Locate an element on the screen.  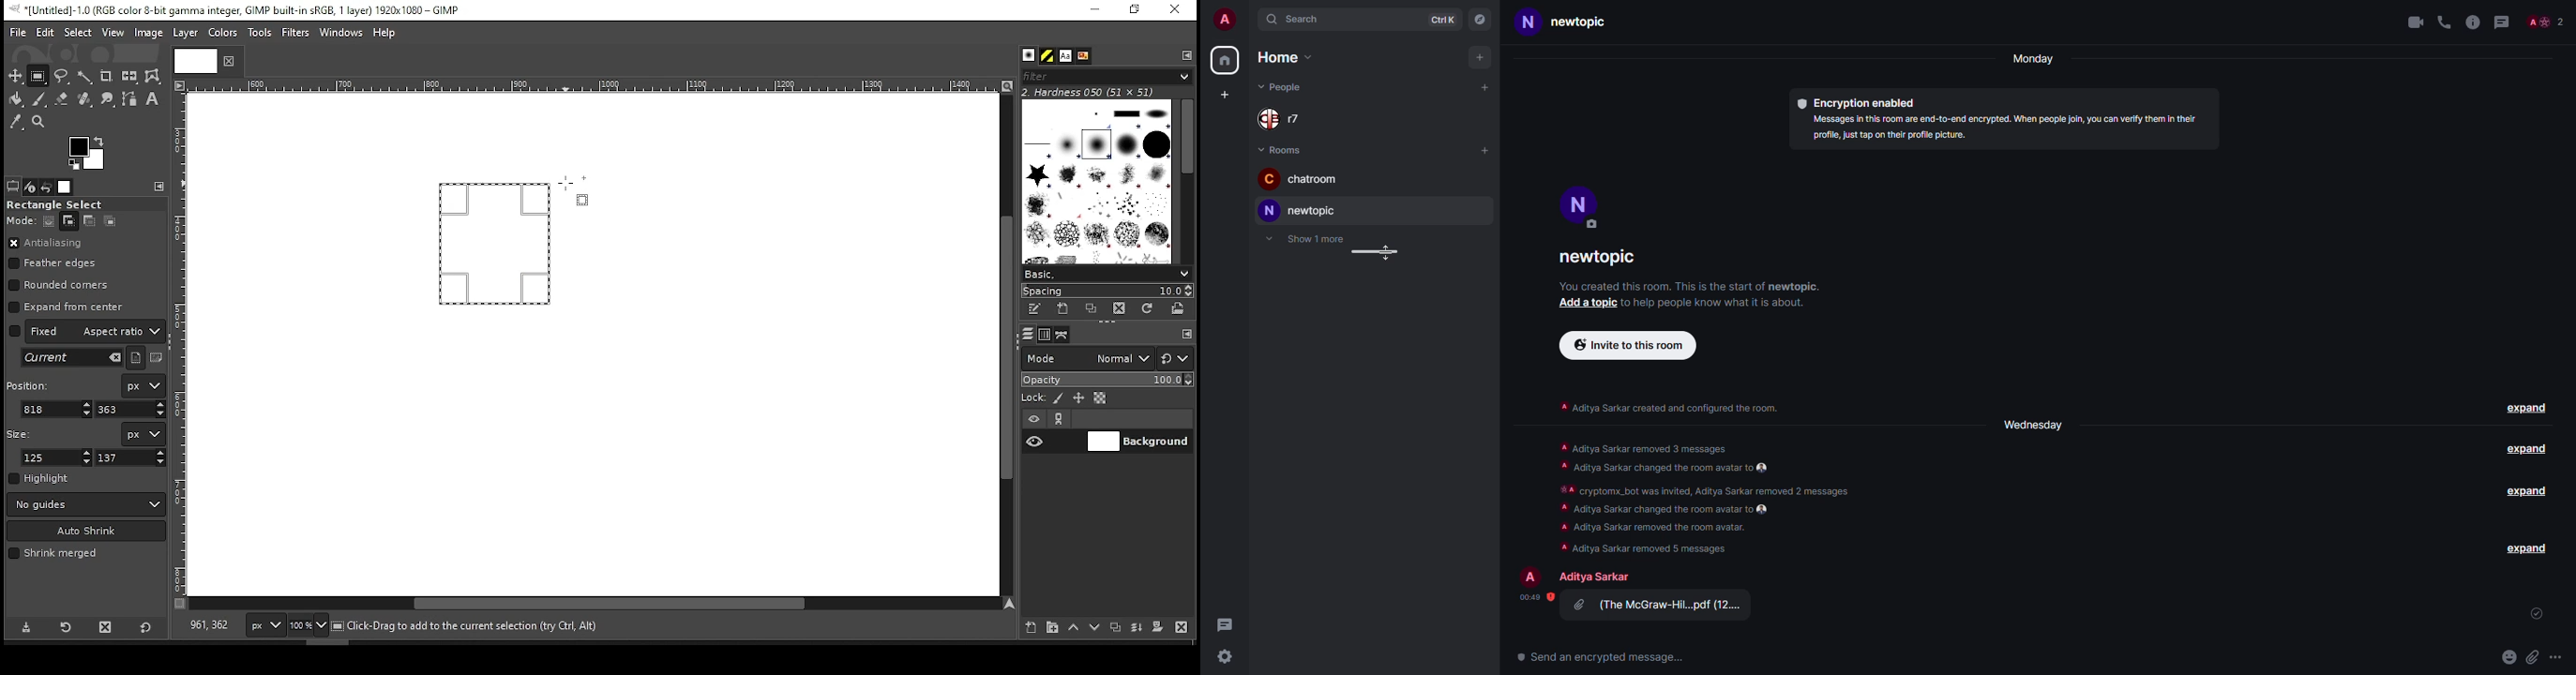
new layer group   is located at coordinates (1051, 627).